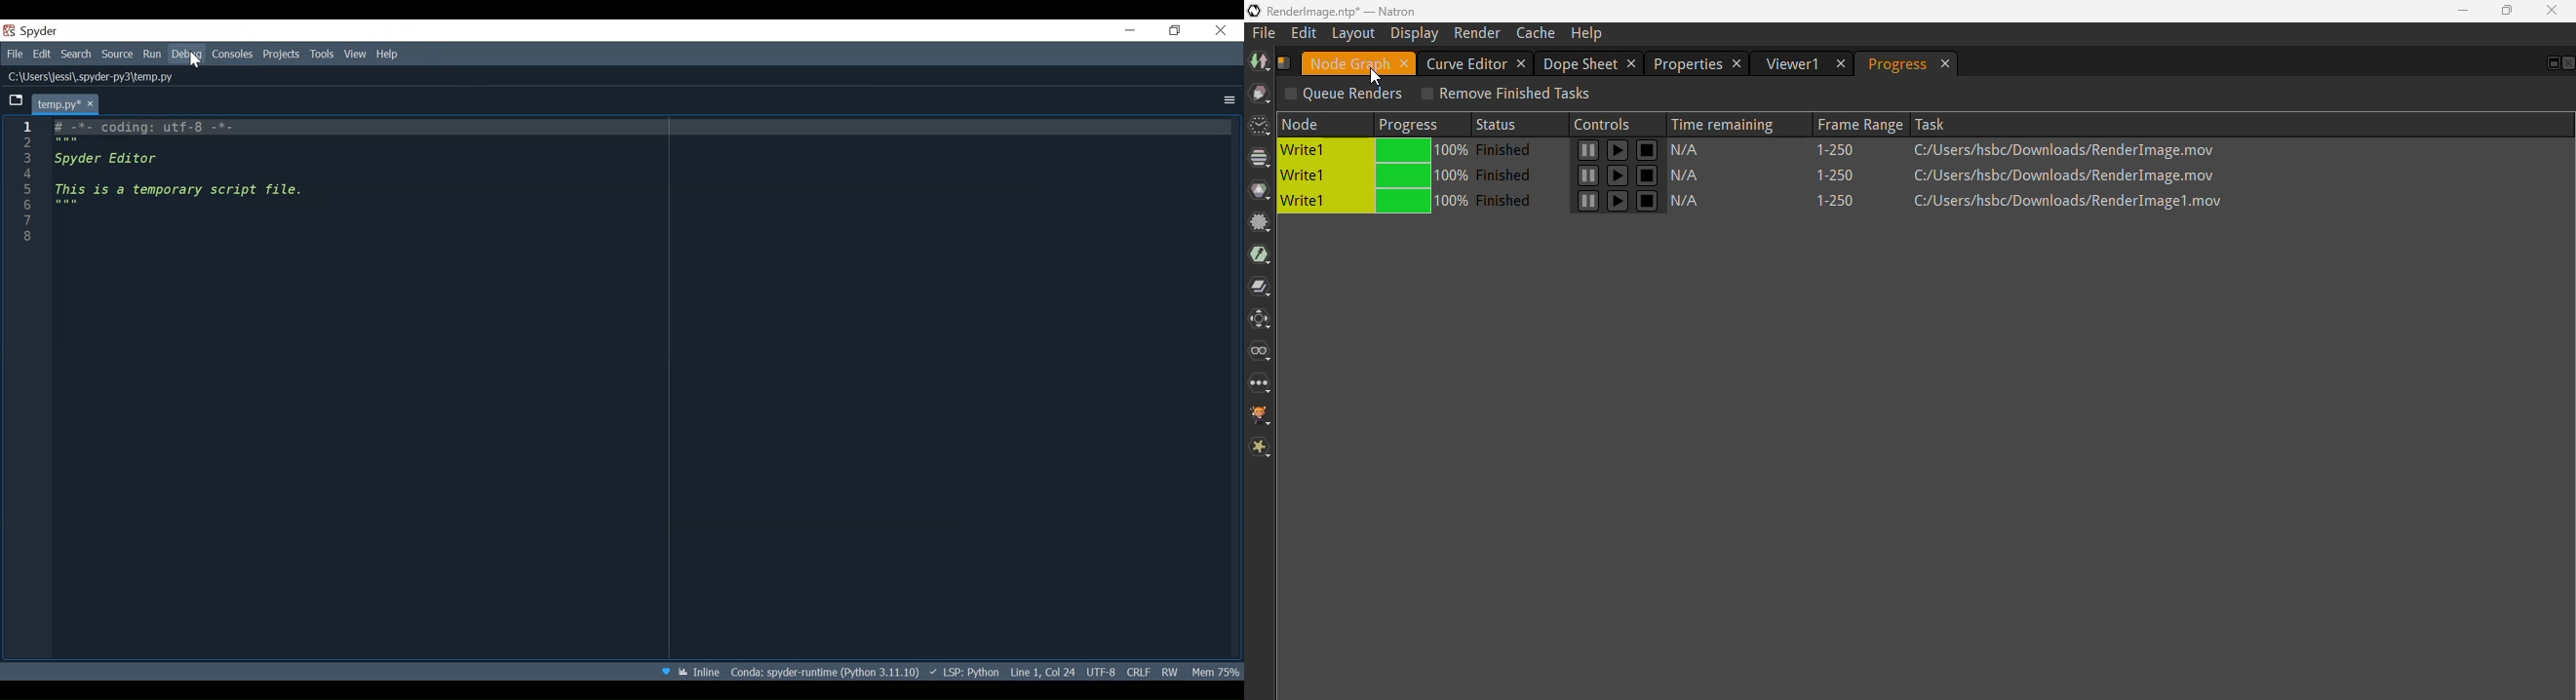 This screenshot has width=2576, height=700. I want to click on LI\Users\jessi\.spyder-pys\temp.py, so click(94, 80).